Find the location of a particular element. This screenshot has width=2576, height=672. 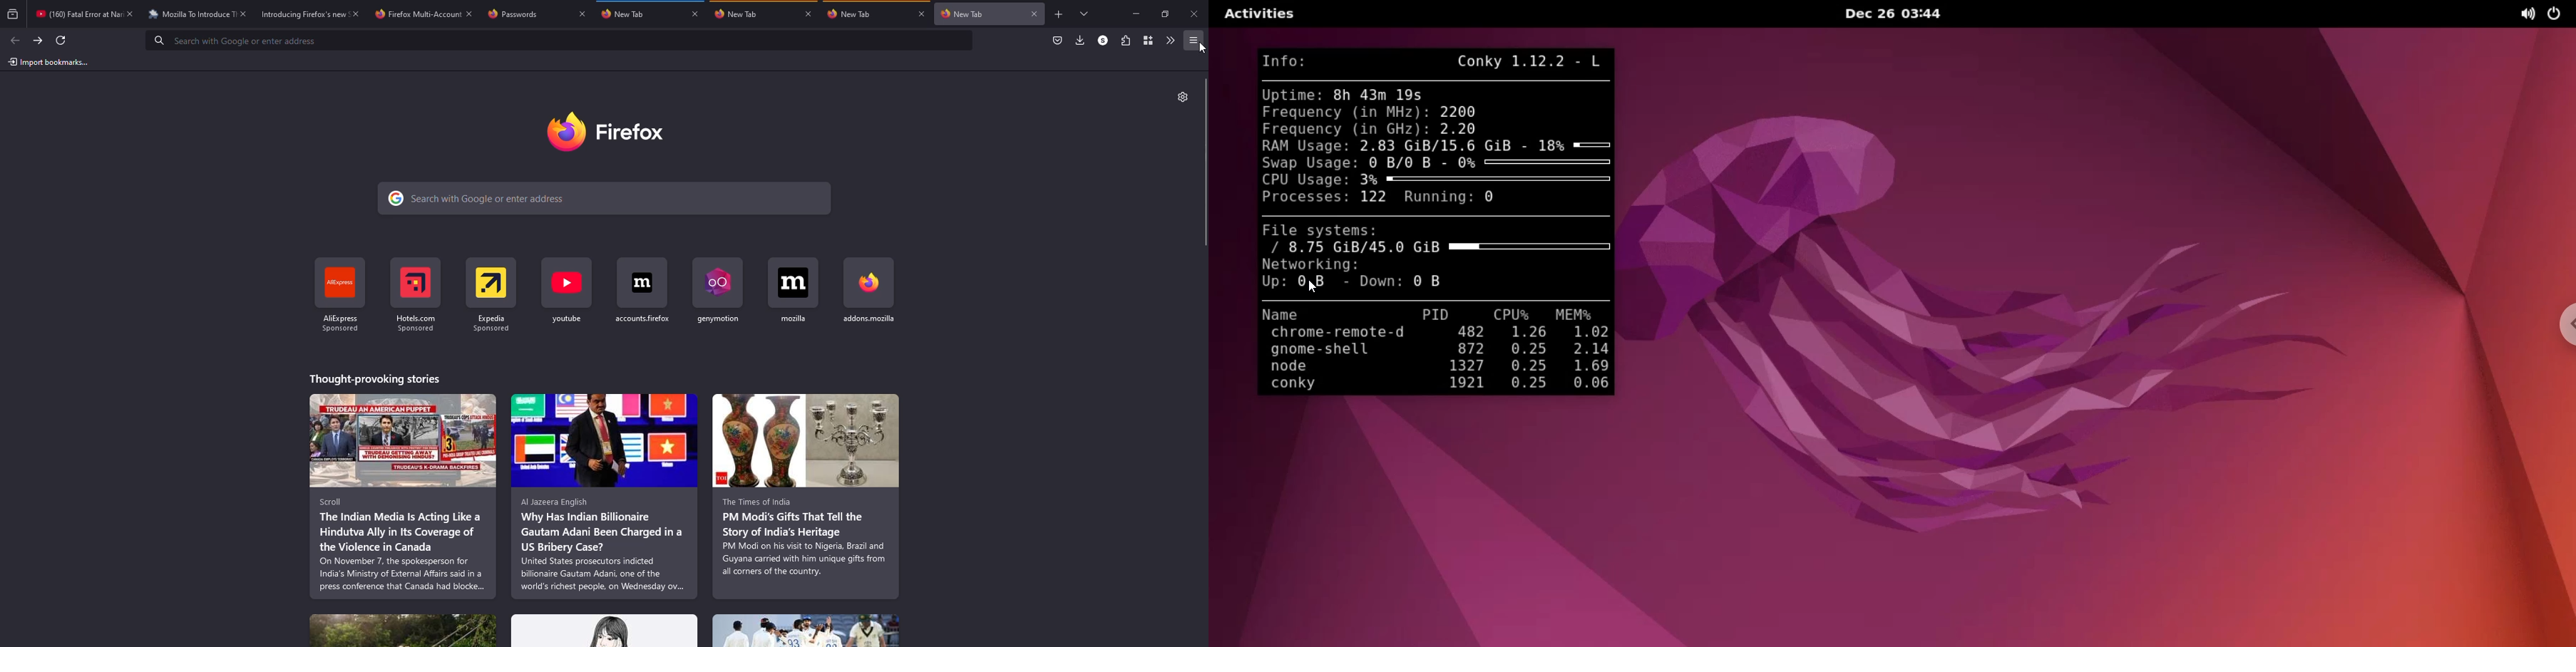

tab is located at coordinates (417, 14).